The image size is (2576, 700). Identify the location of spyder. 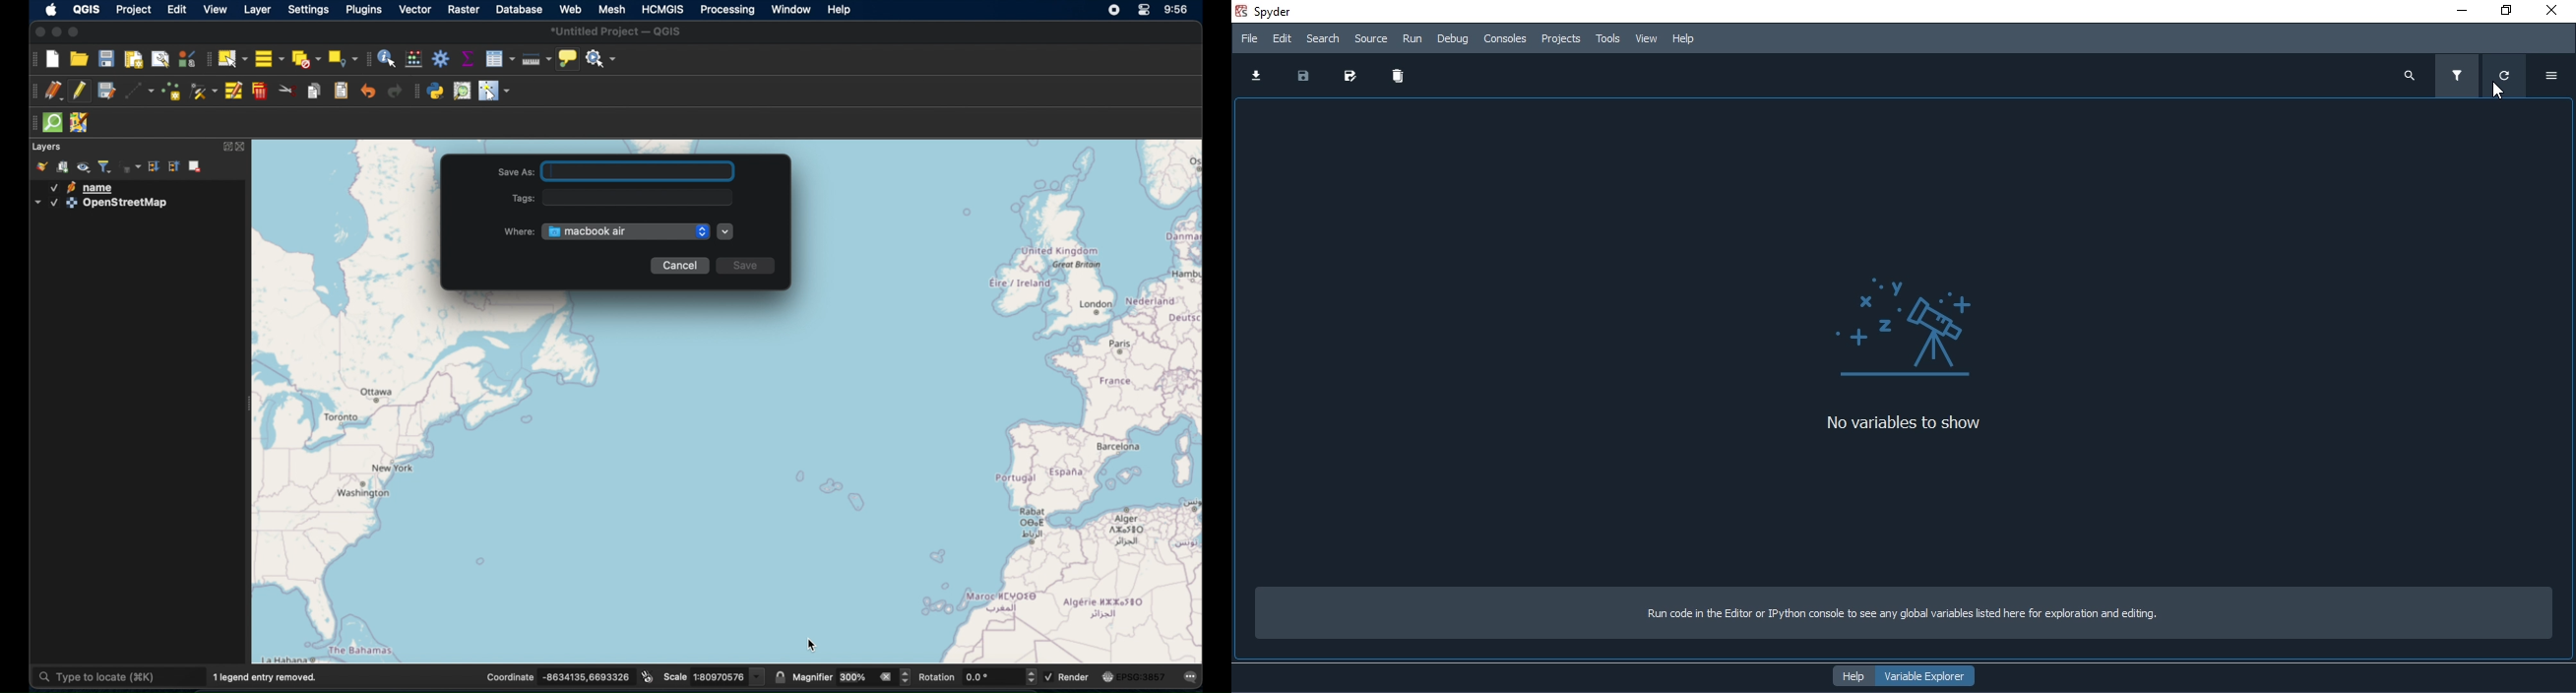
(1282, 11).